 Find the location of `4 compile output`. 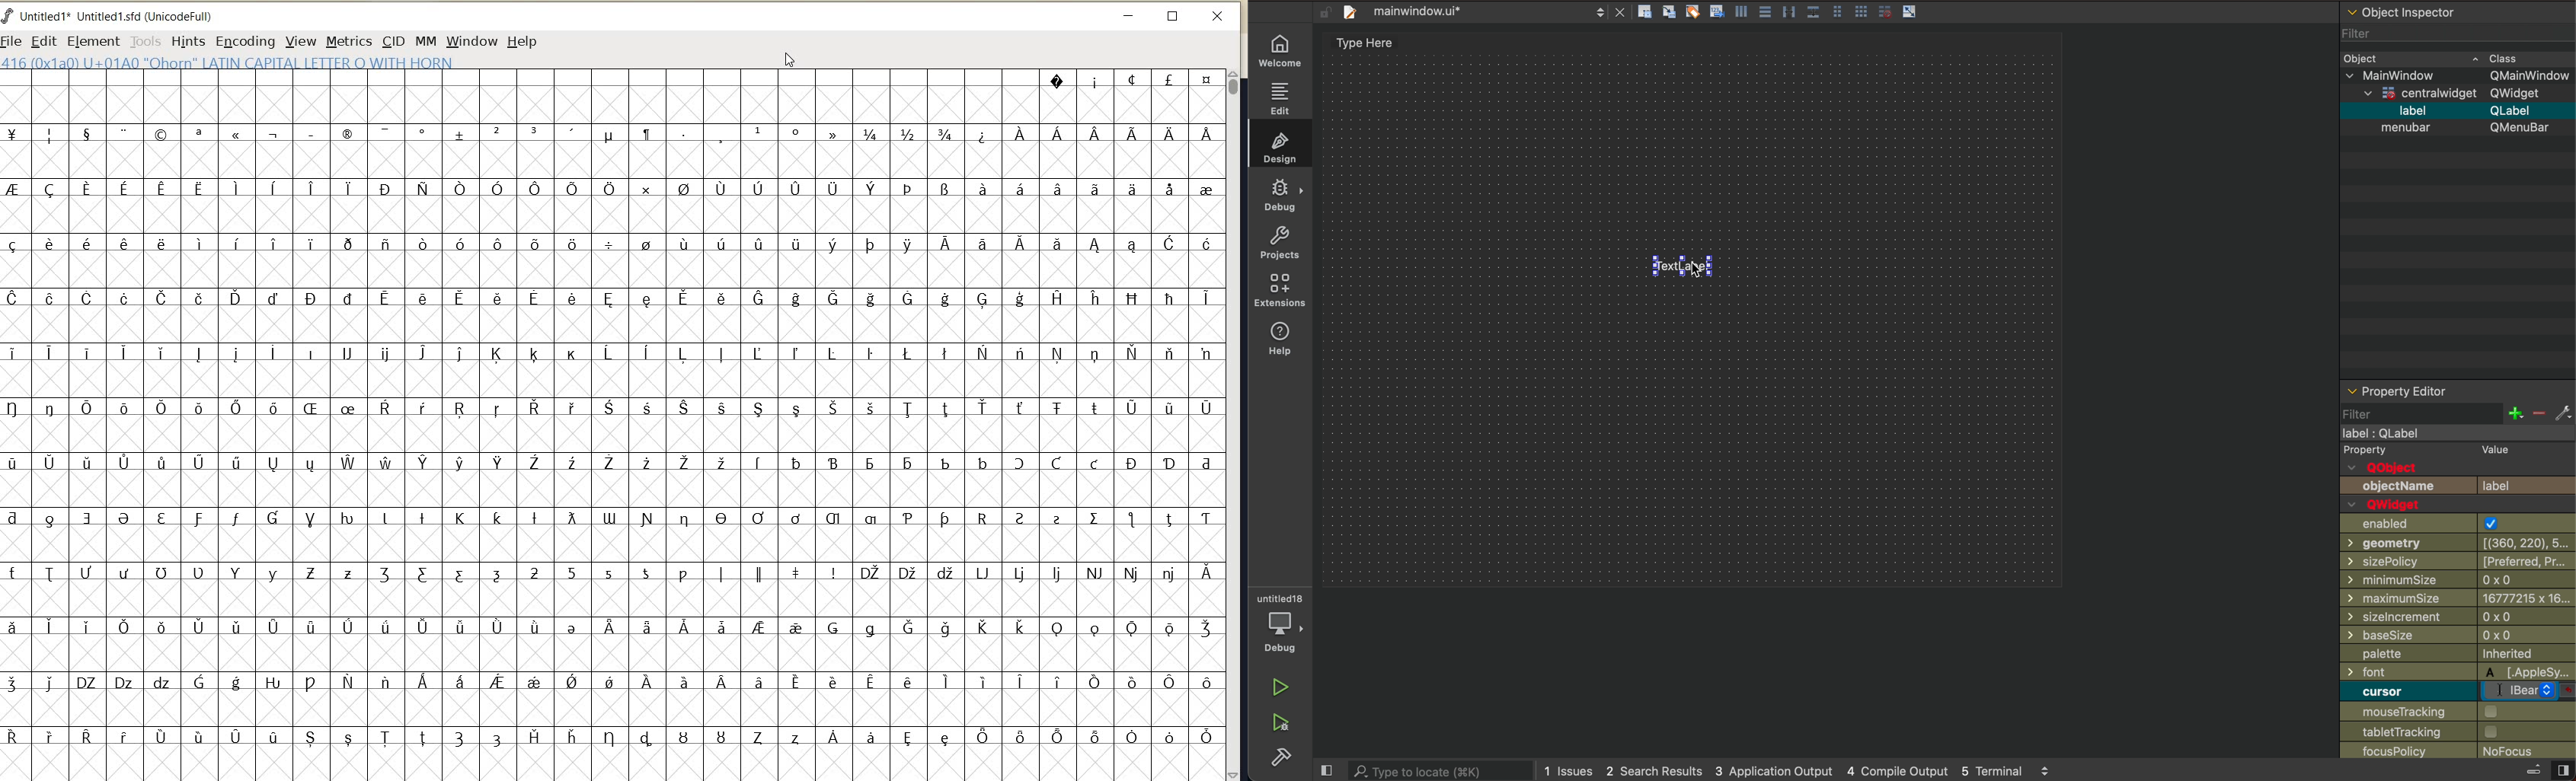

4 compile output is located at coordinates (1895, 767).